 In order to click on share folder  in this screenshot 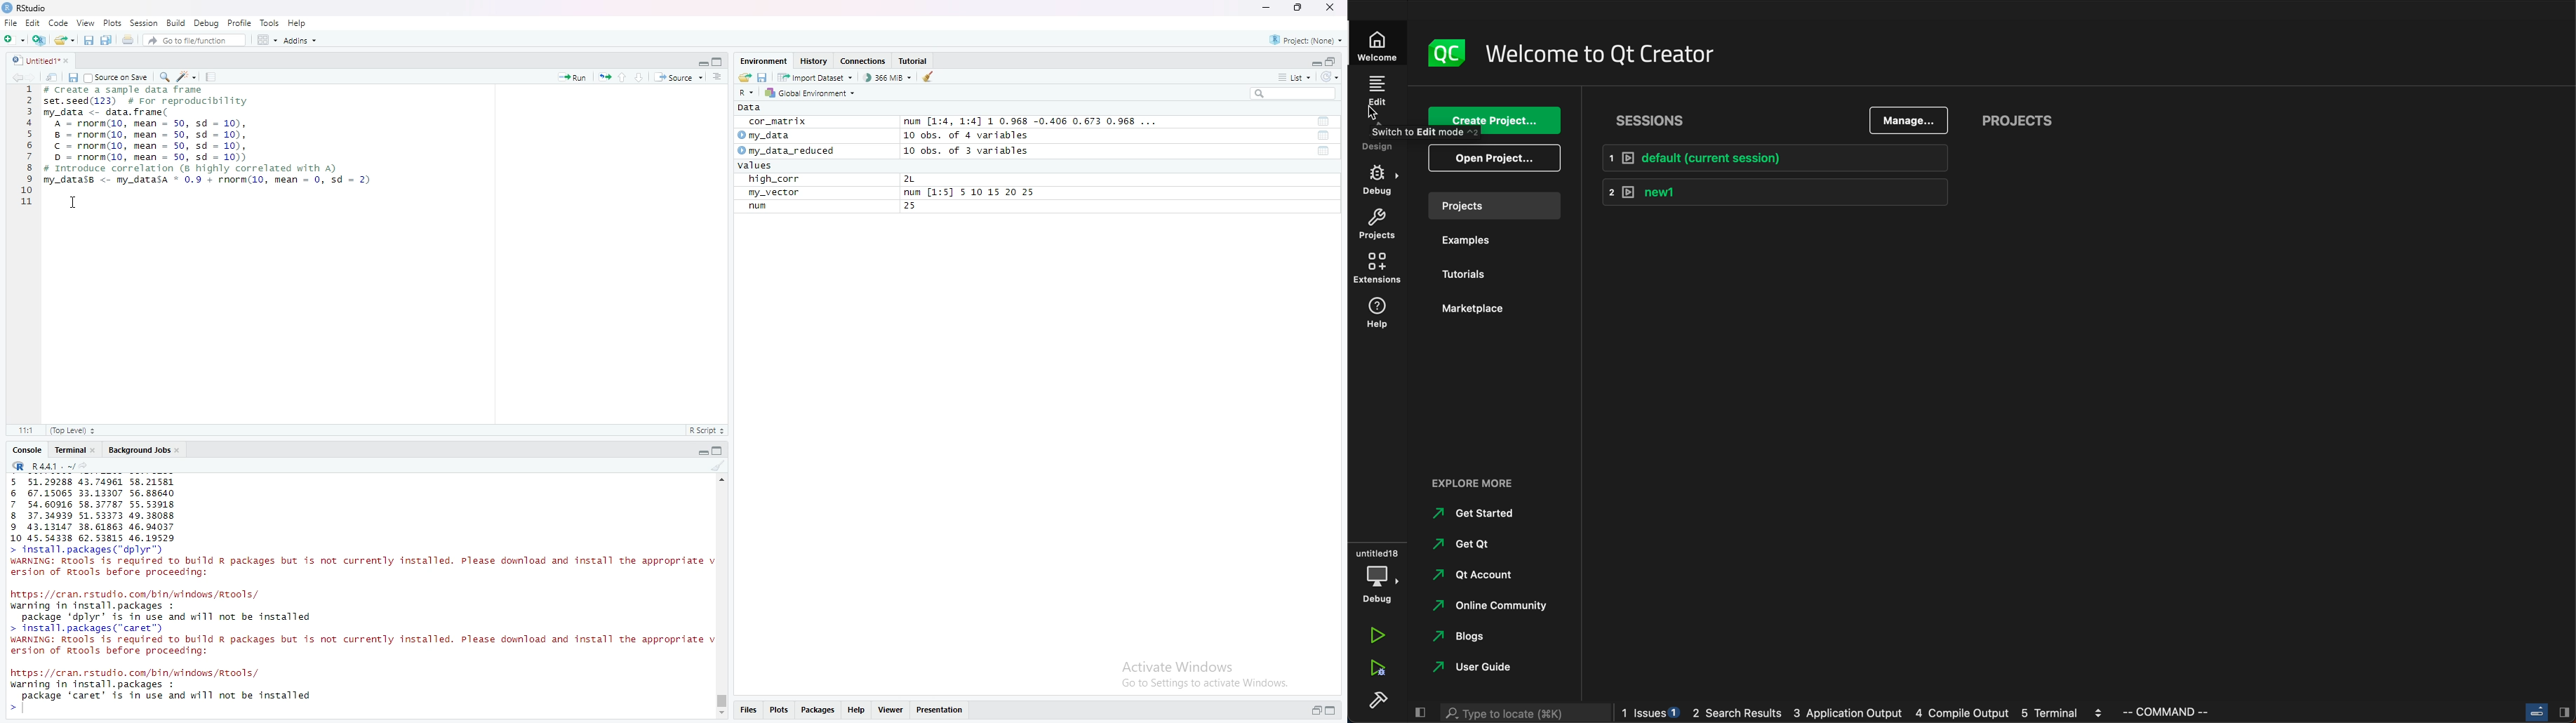, I will do `click(65, 40)`.